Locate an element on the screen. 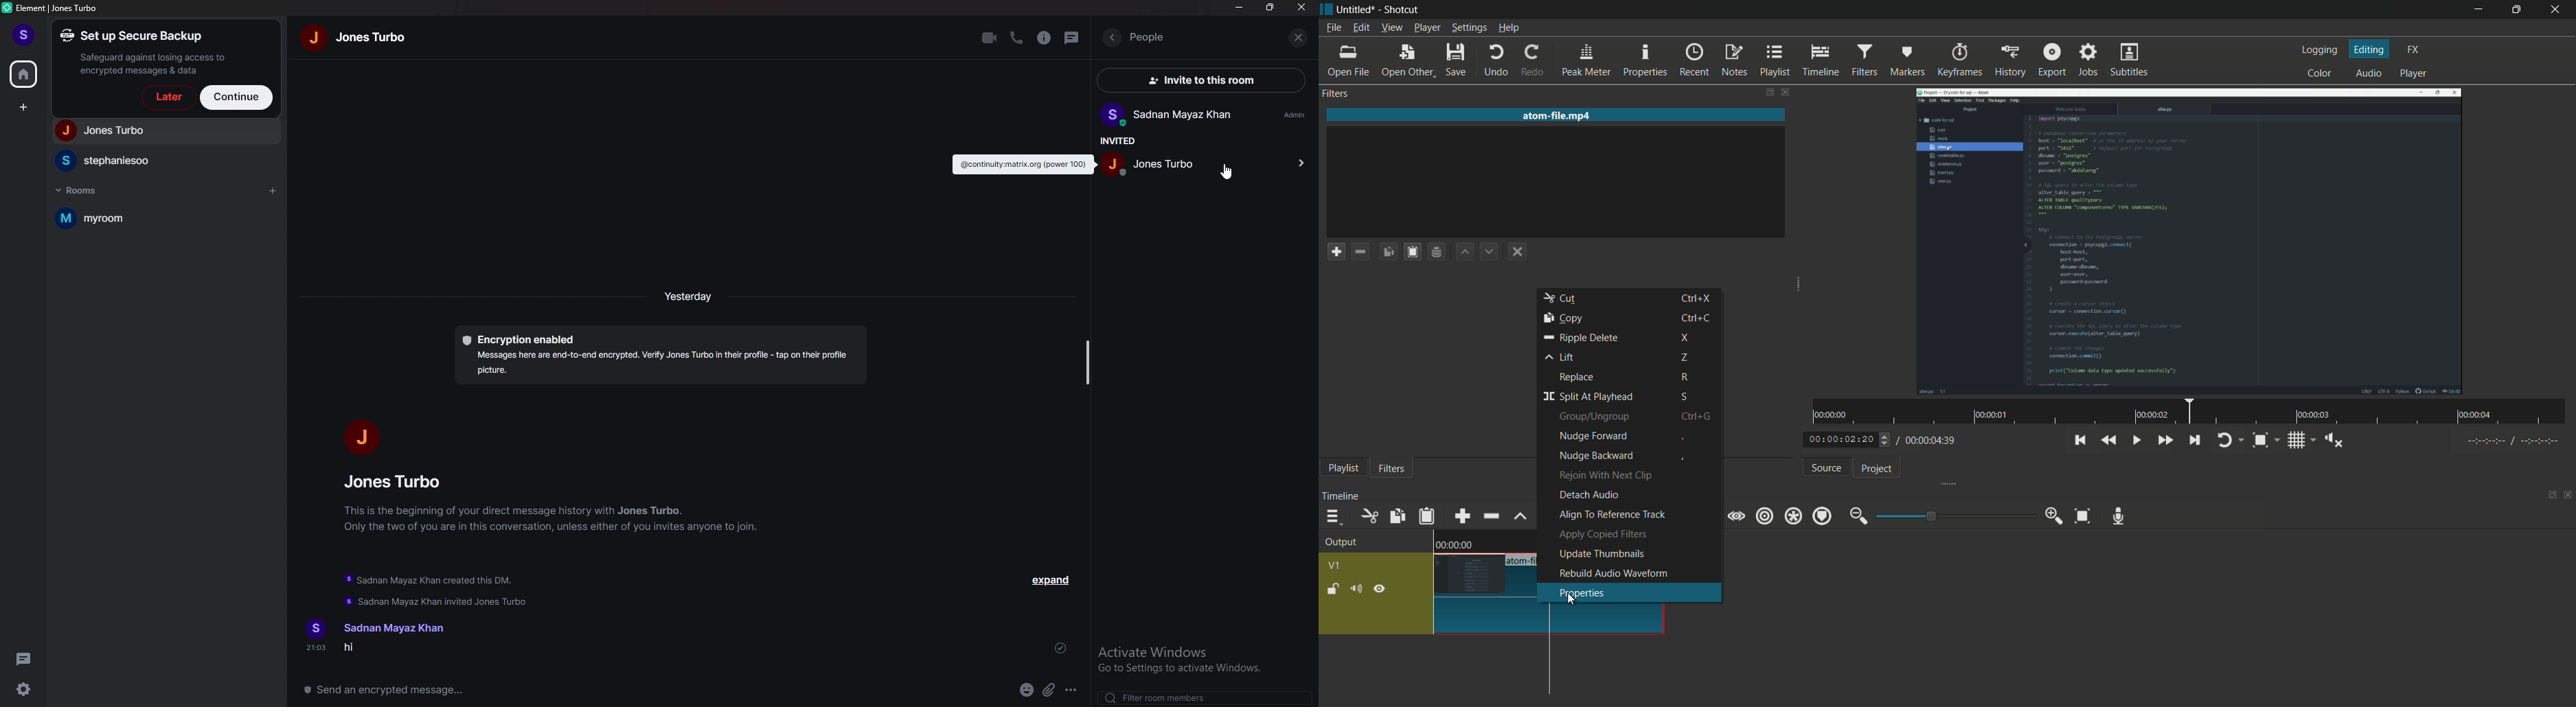 This screenshot has height=728, width=2576. timeline menu is located at coordinates (1336, 517).